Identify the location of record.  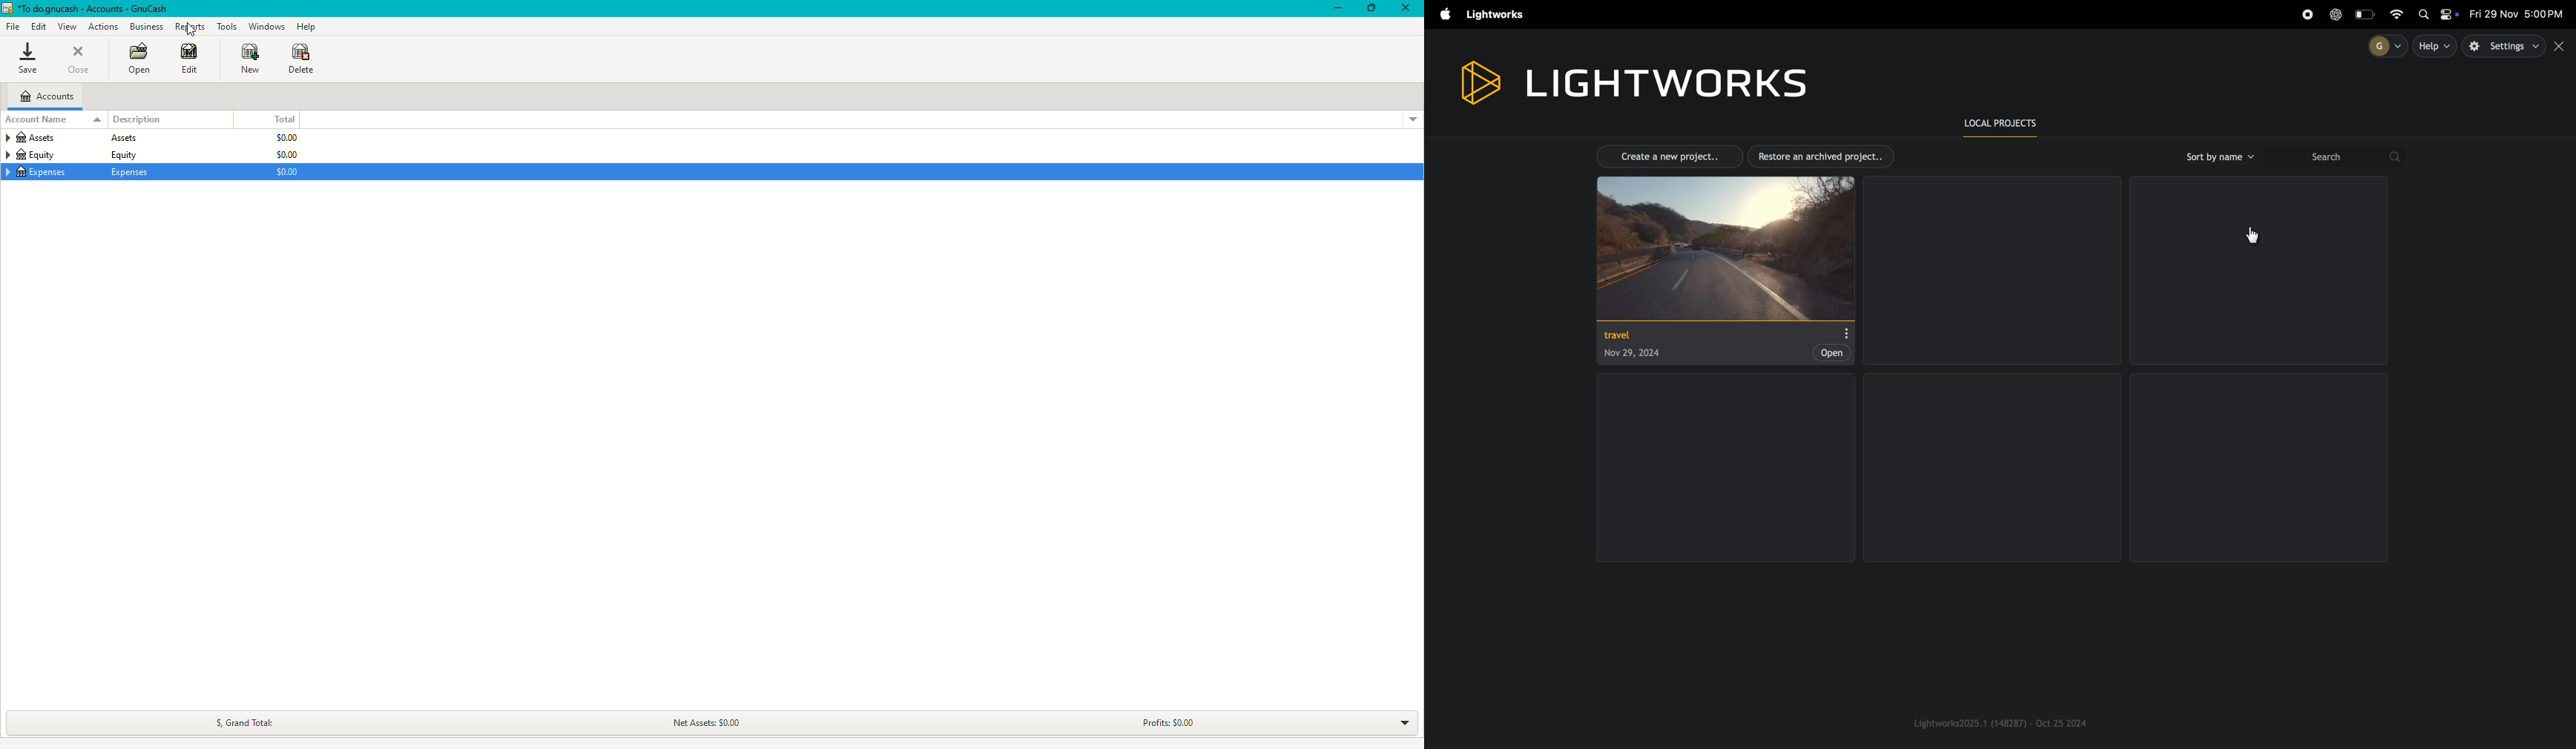
(2307, 14).